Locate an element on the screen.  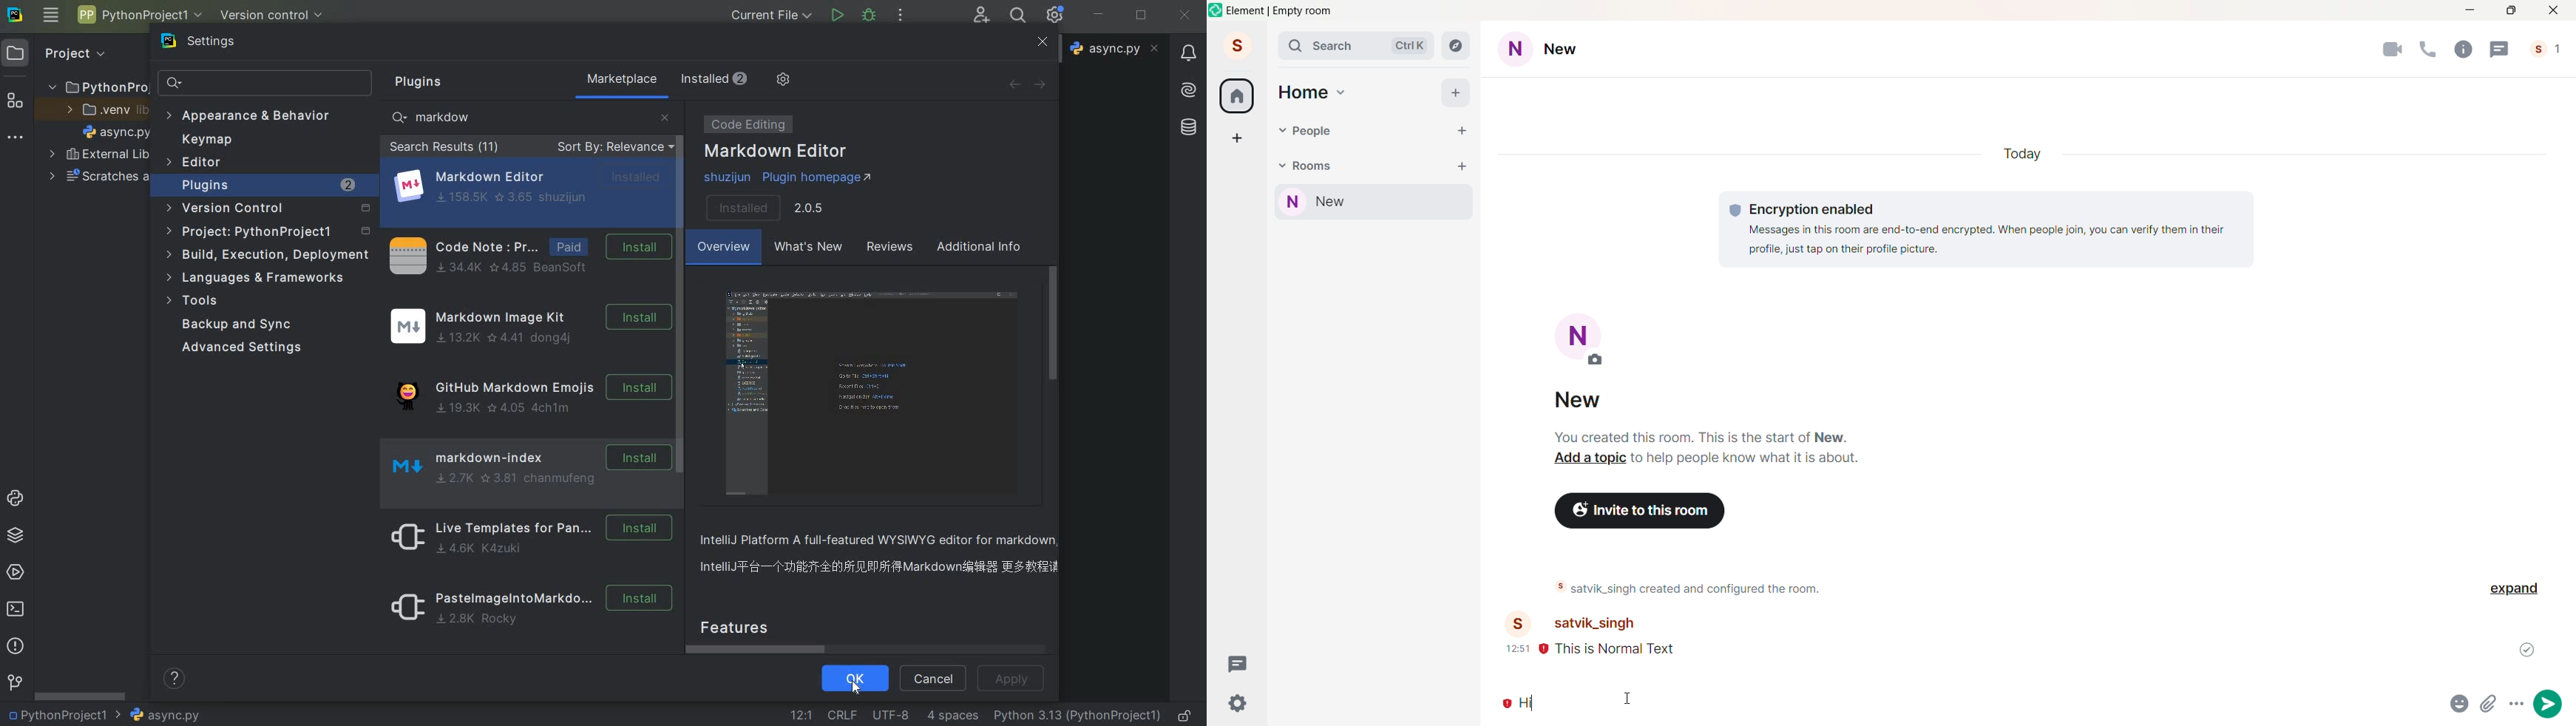
Logo is located at coordinates (1217, 10).